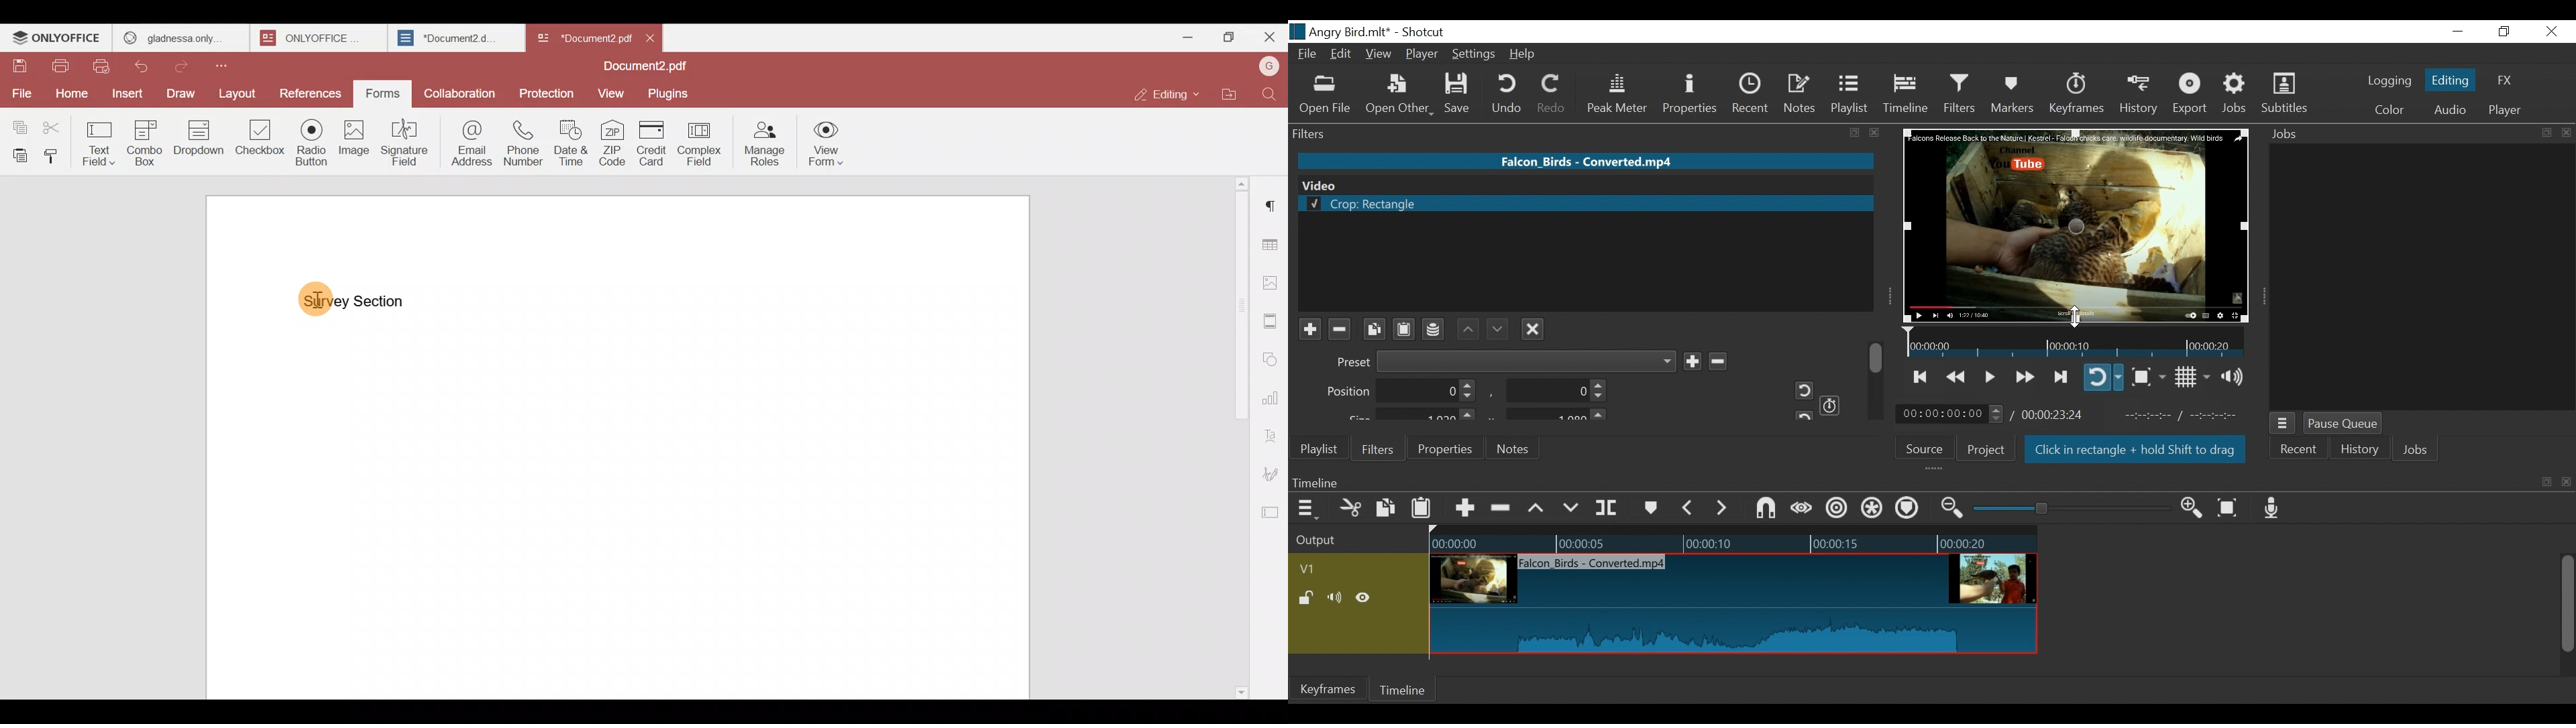 This screenshot has height=728, width=2576. Describe the element at coordinates (2194, 377) in the screenshot. I see `Toggle display grid on player` at that location.